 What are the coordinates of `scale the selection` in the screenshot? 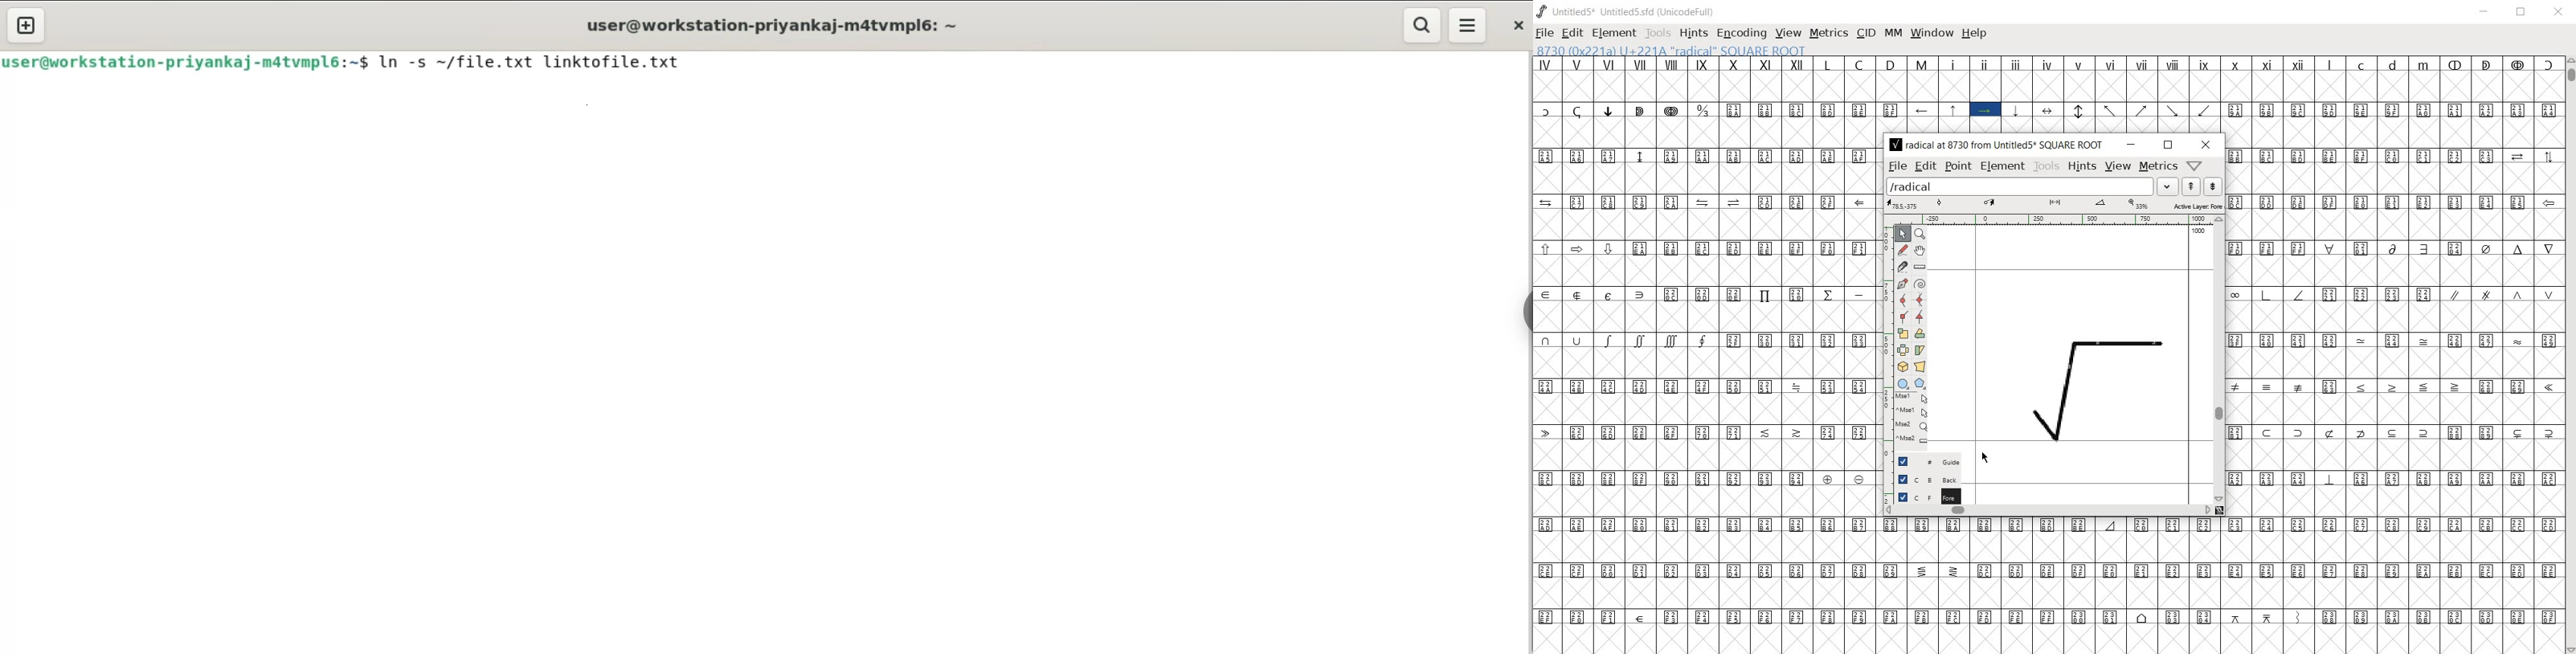 It's located at (1902, 333).